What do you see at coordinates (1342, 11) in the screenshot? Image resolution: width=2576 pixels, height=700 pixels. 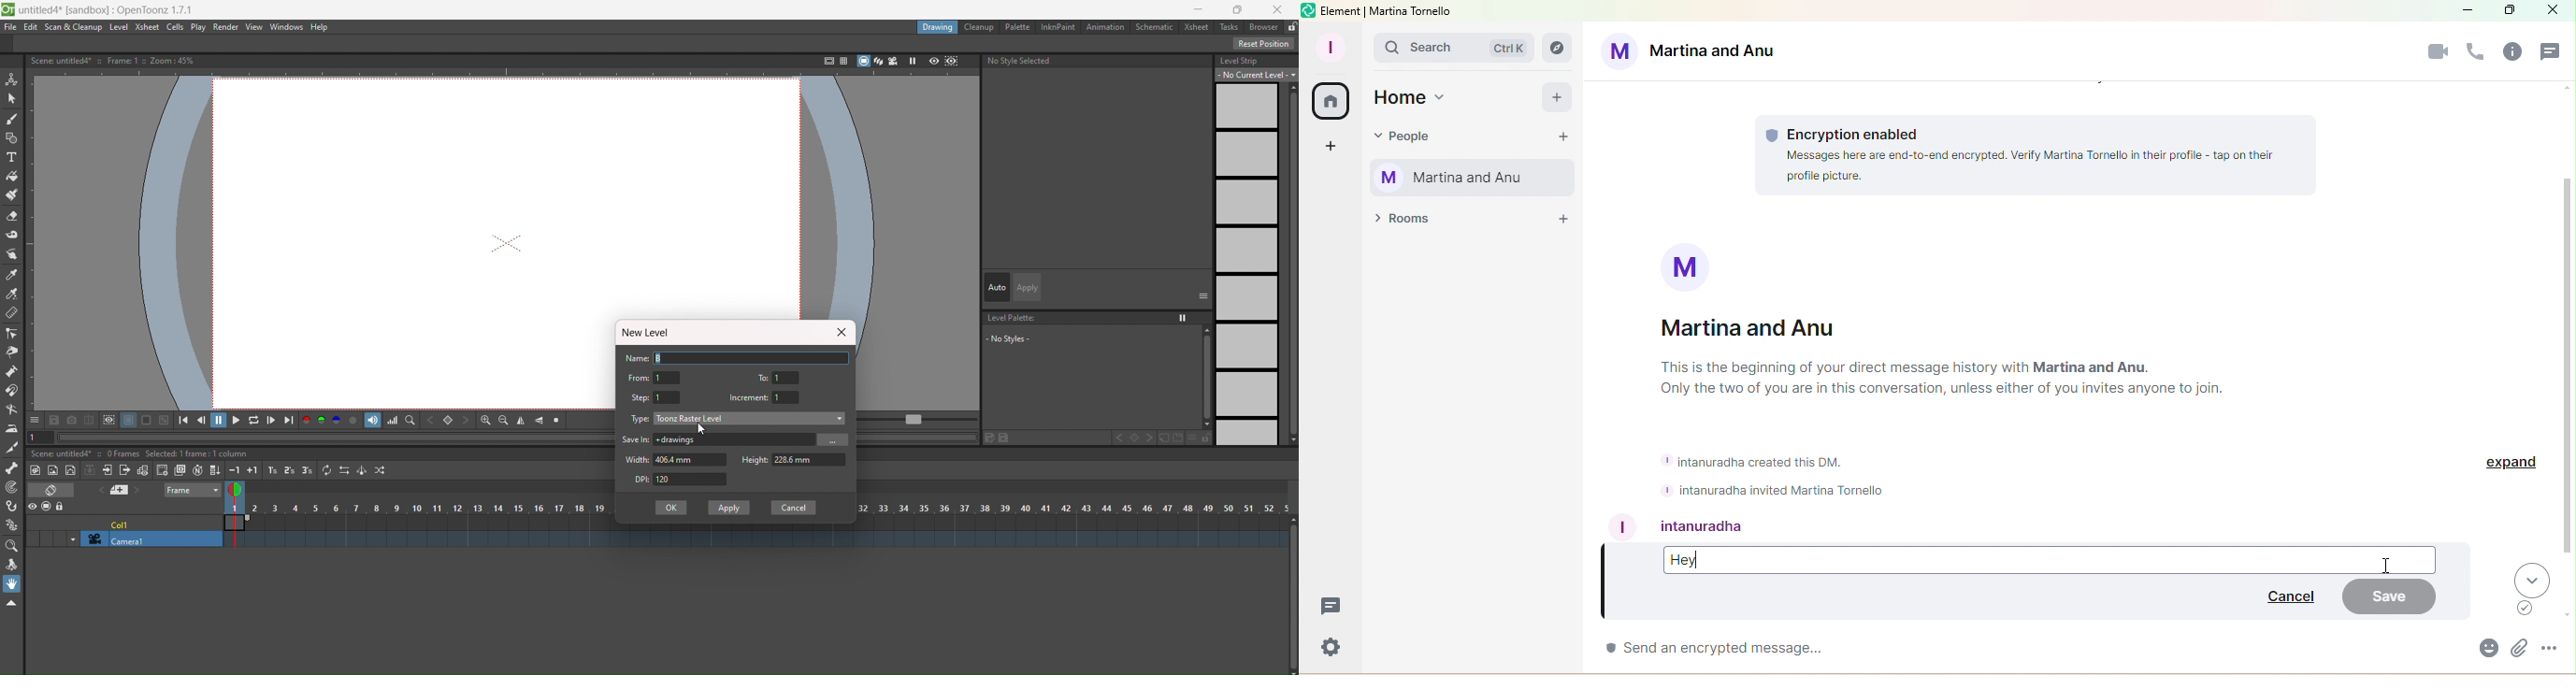 I see `element` at bounding box center [1342, 11].